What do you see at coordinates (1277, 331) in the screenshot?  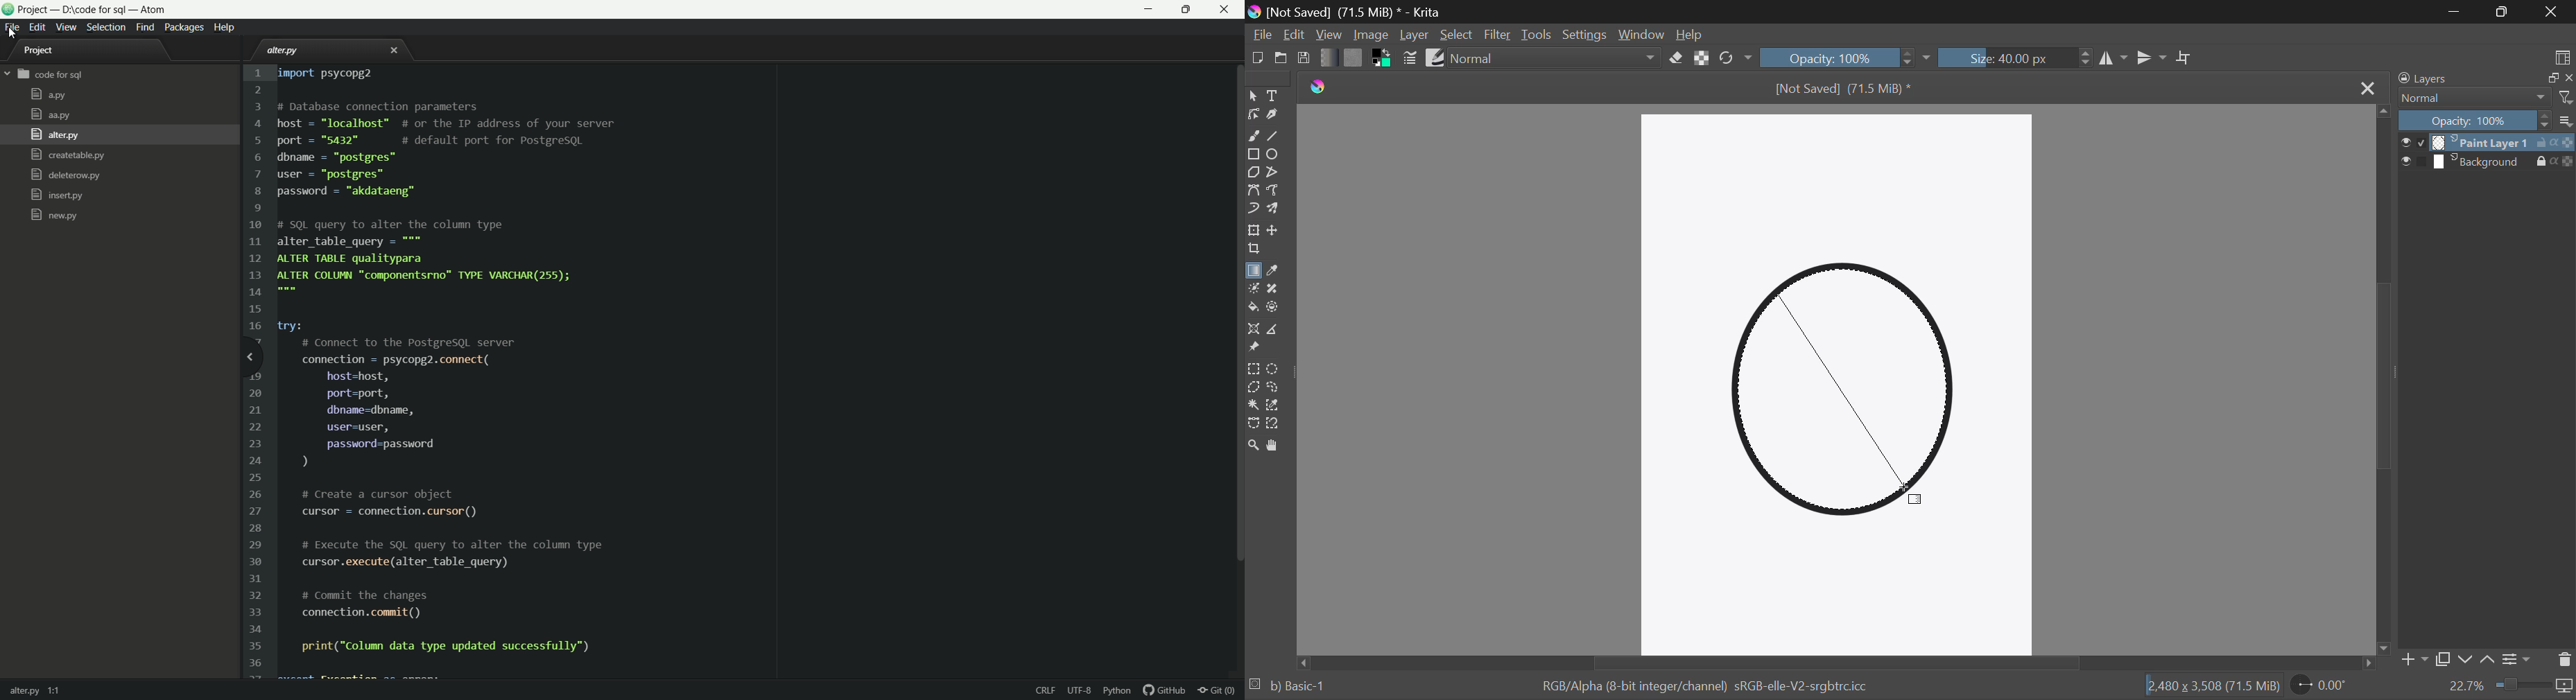 I see `Measurement` at bounding box center [1277, 331].